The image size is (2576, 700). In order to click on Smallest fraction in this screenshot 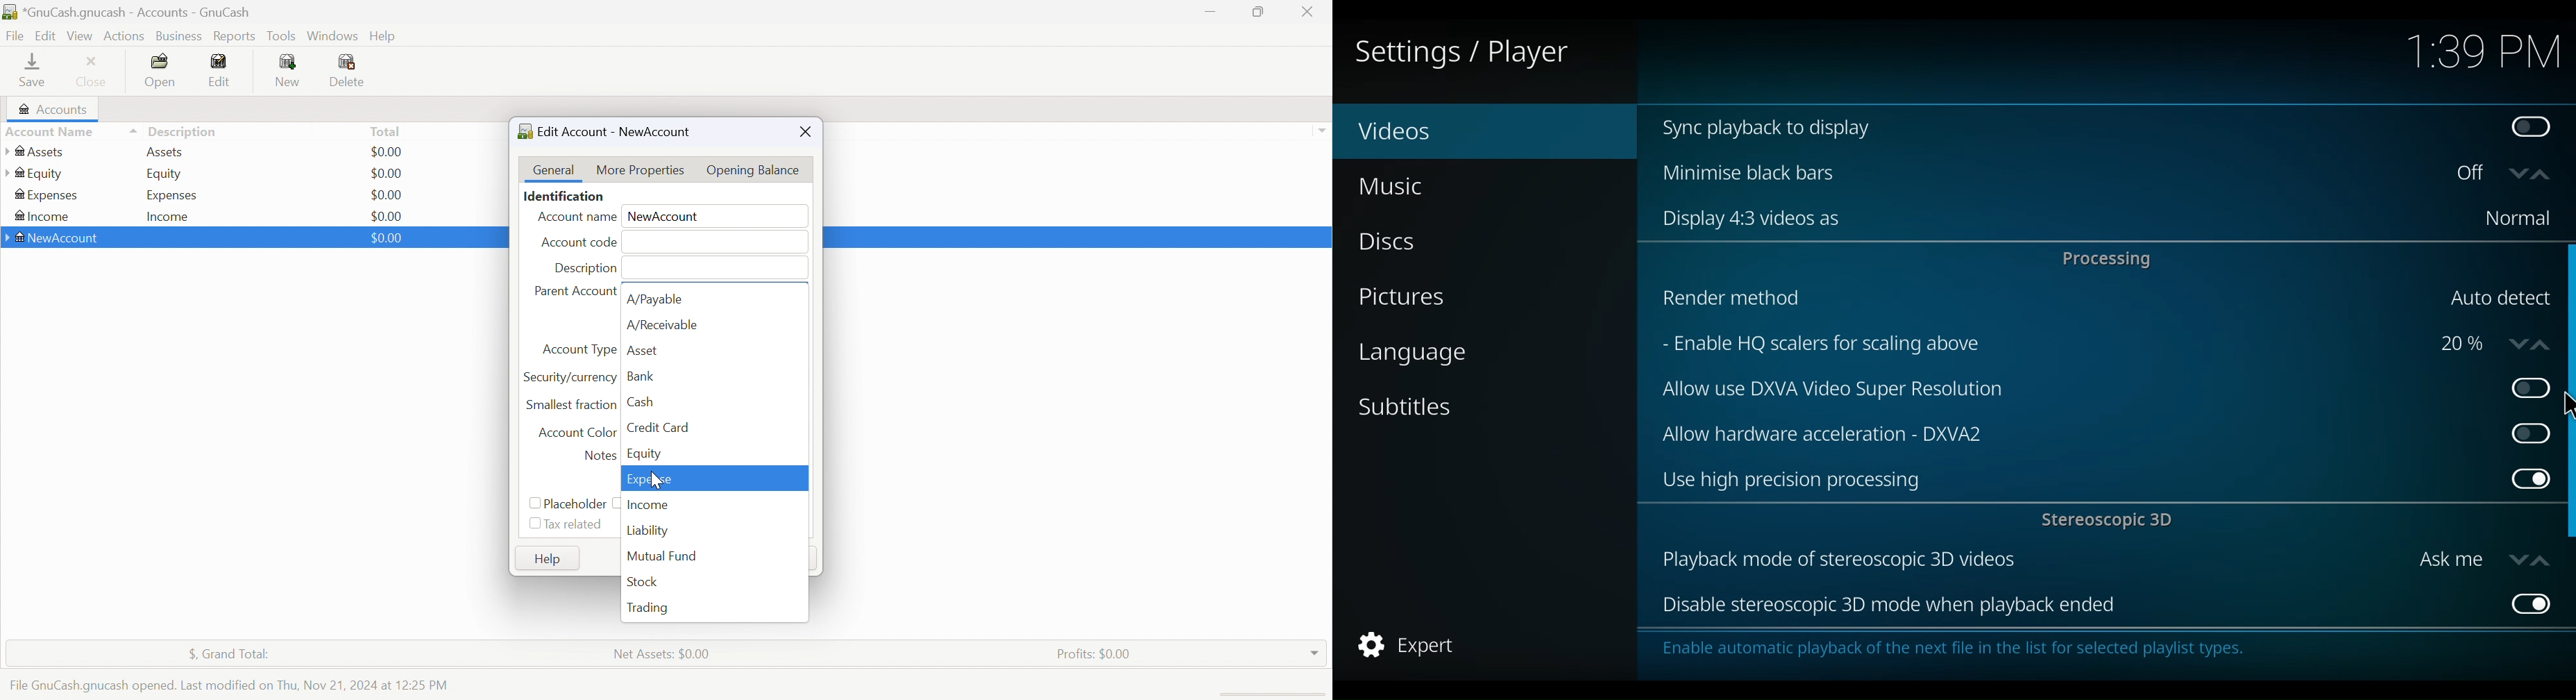, I will do `click(569, 403)`.